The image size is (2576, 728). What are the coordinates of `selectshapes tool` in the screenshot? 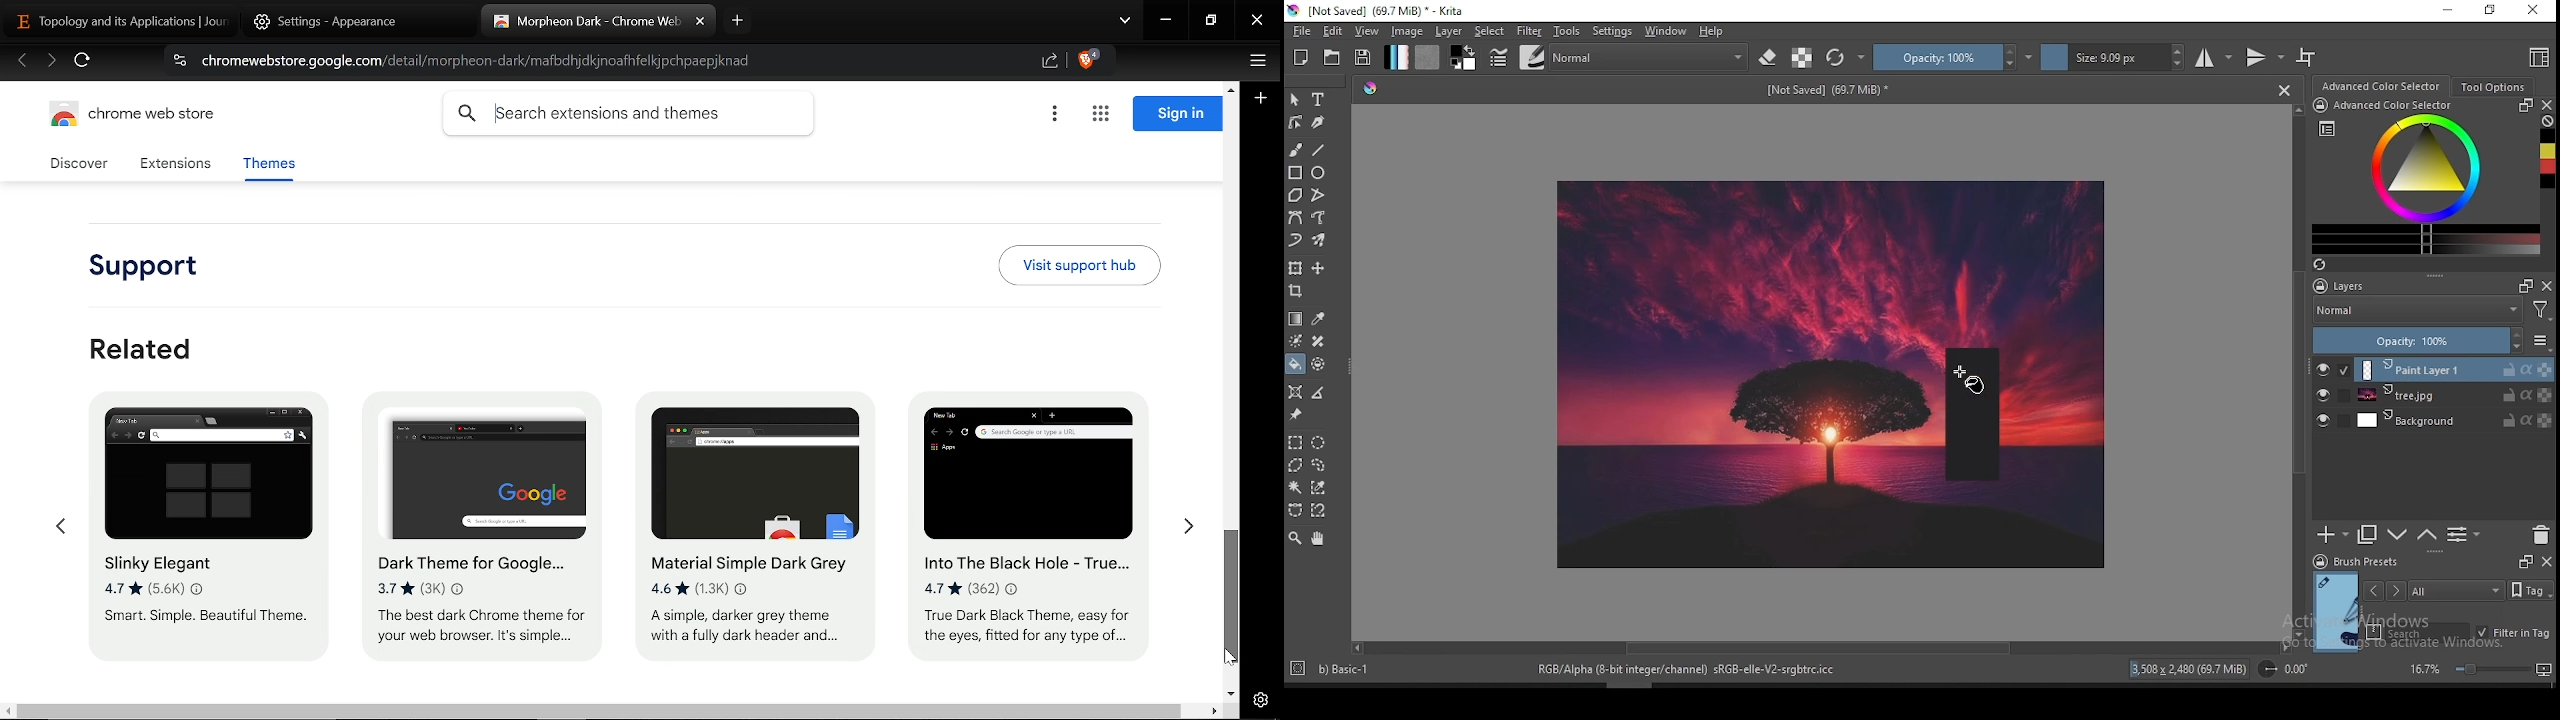 It's located at (1295, 100).